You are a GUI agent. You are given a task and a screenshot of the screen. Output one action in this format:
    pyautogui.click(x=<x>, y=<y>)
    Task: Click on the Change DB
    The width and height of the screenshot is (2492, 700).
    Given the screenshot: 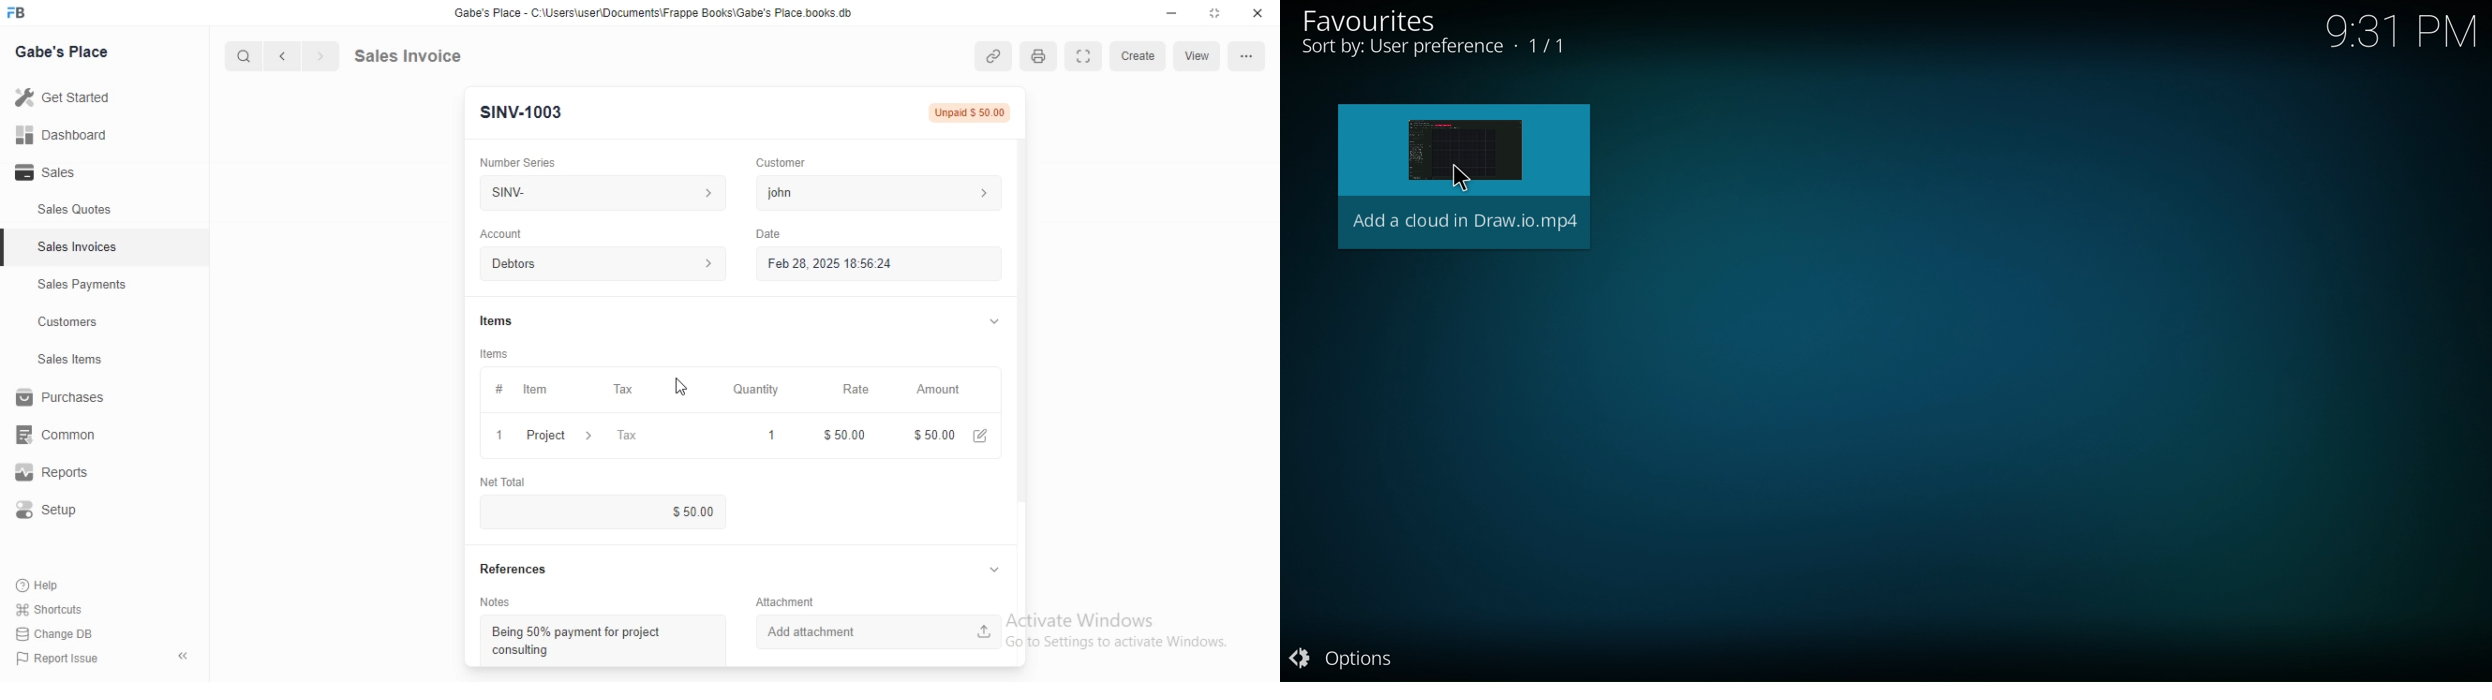 What is the action you would take?
    pyautogui.click(x=58, y=635)
    